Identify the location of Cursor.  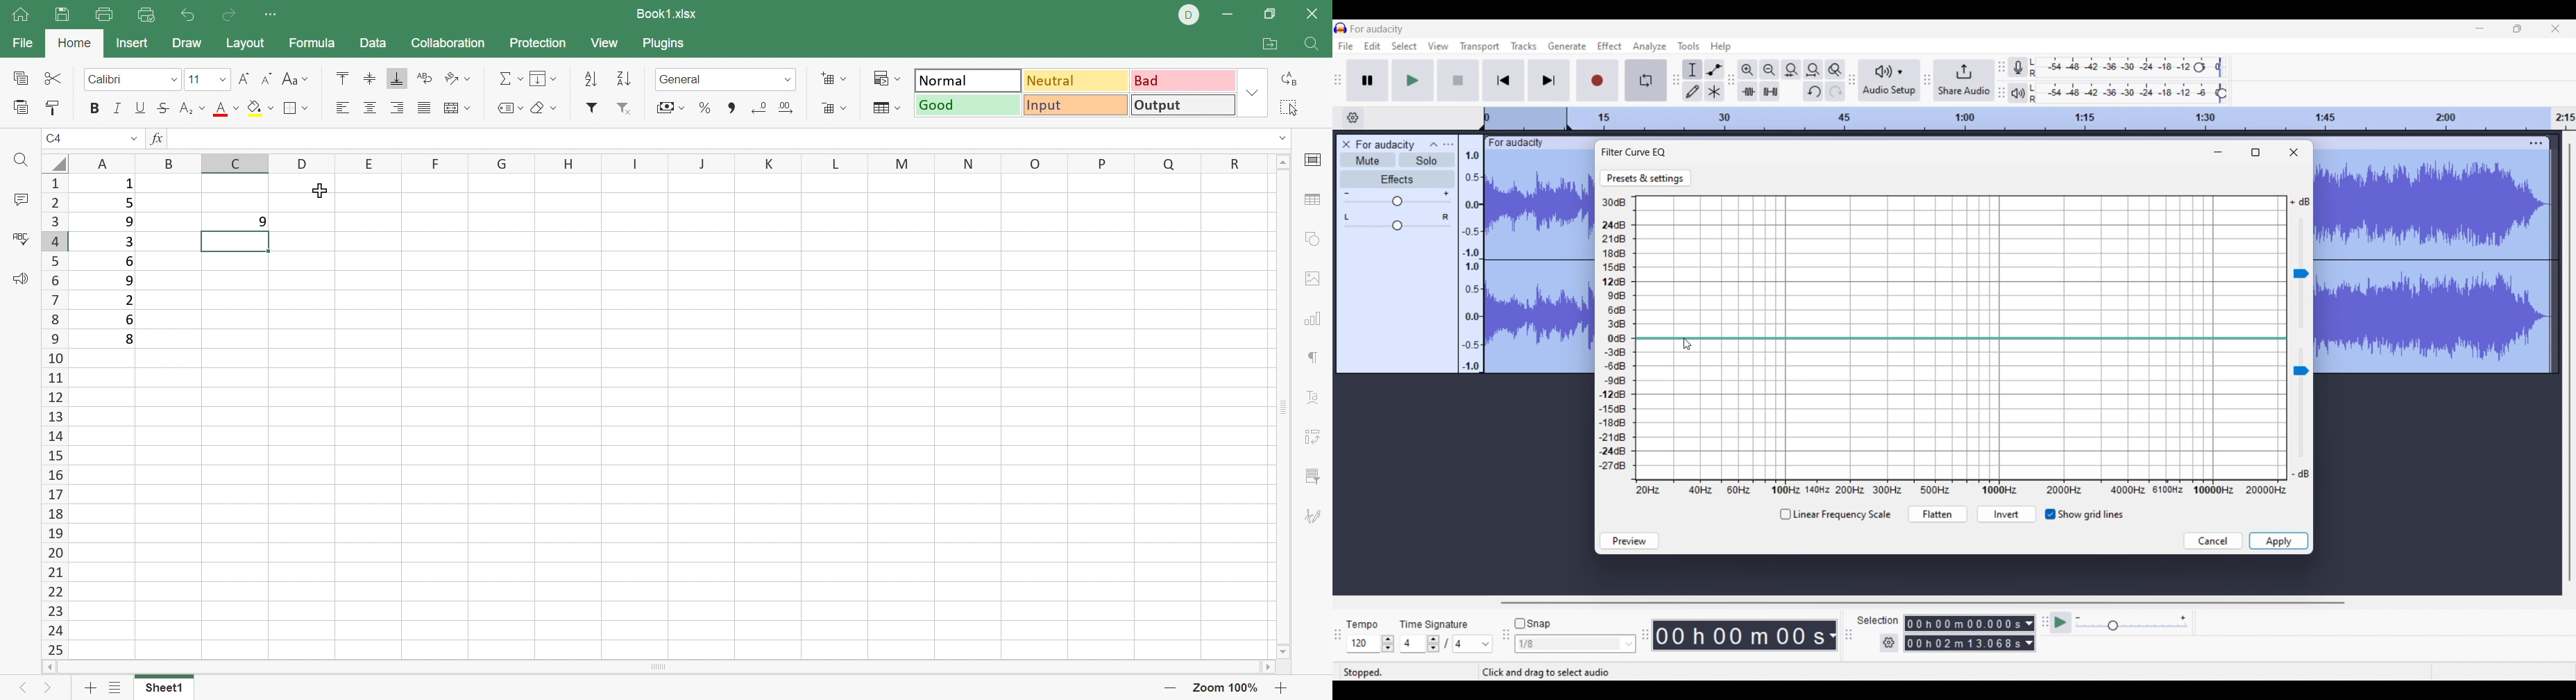
(320, 190).